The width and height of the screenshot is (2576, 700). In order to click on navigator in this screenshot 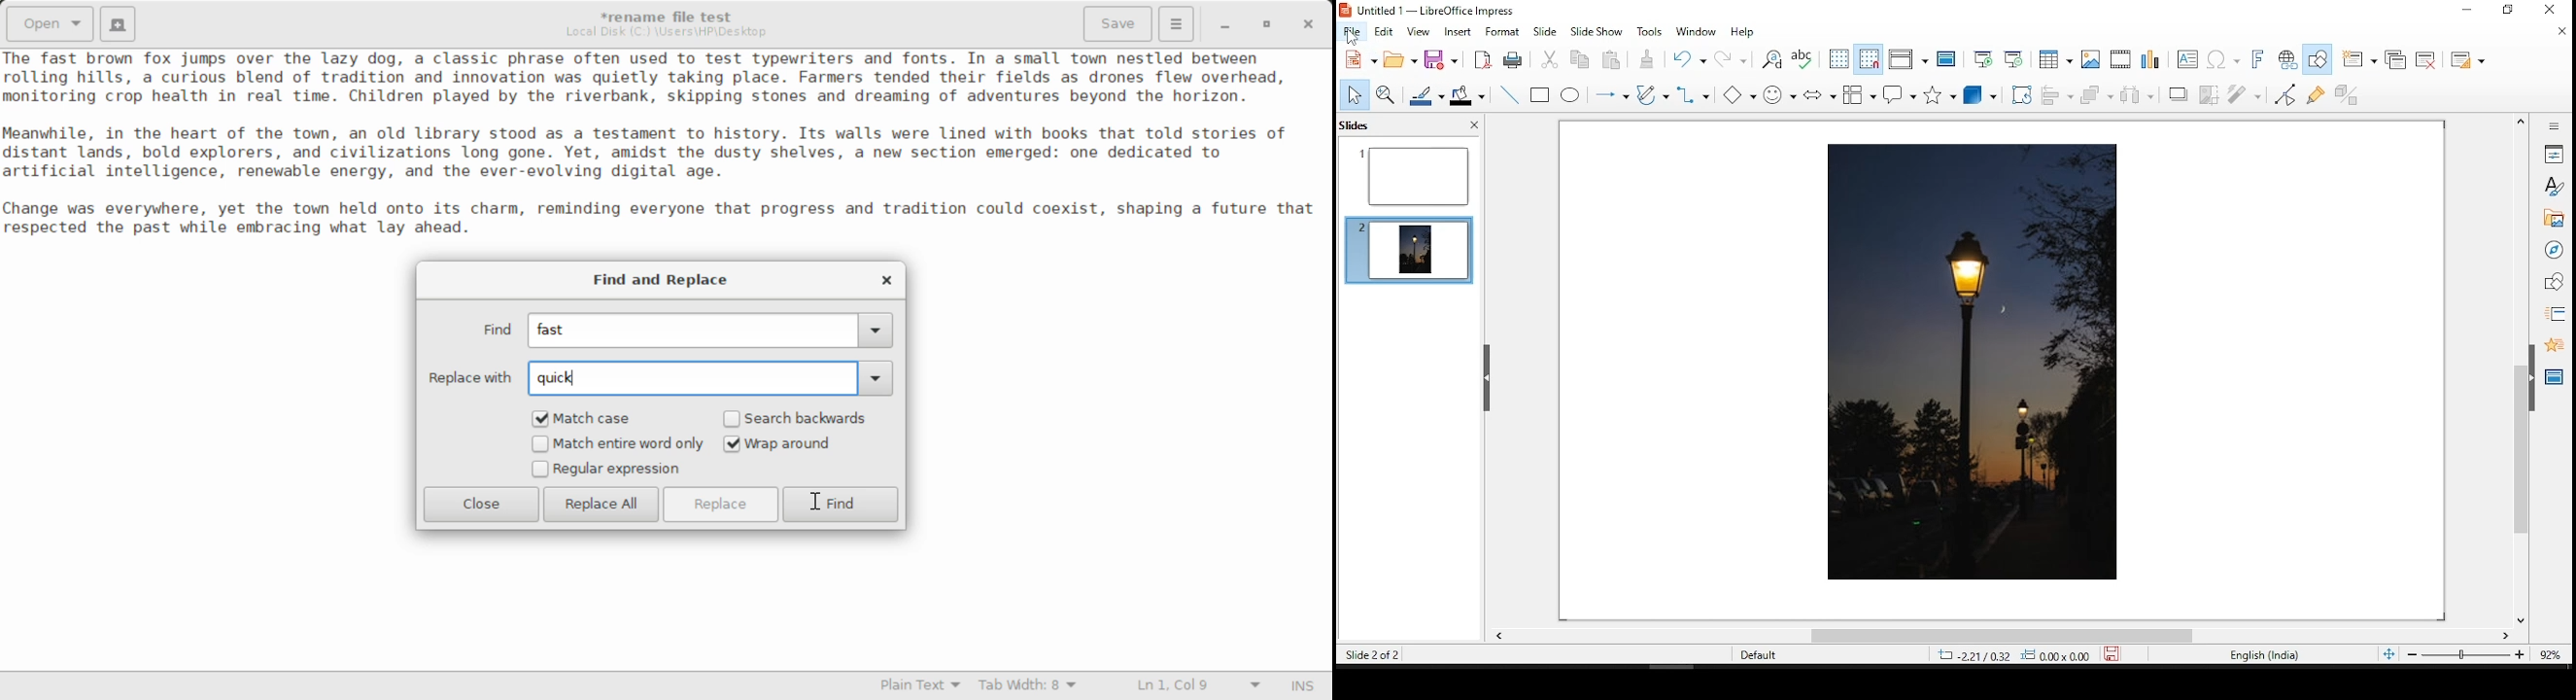, I will do `click(2554, 250)`.